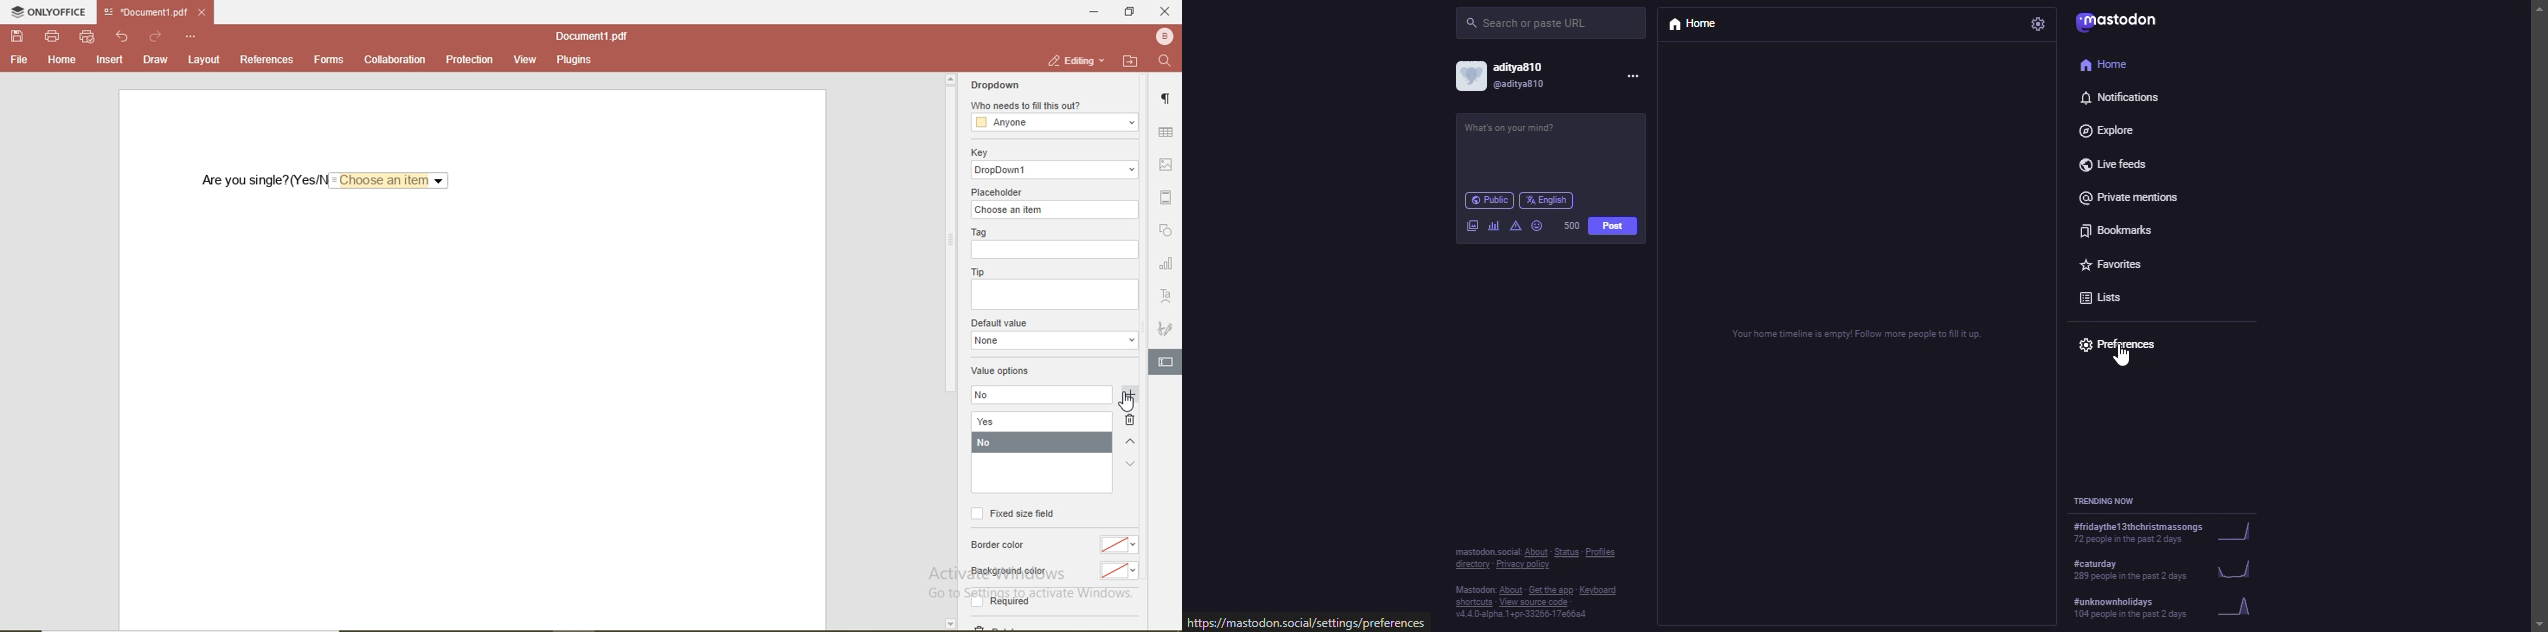 Image resolution: width=2548 pixels, height=644 pixels. What do you see at coordinates (1613, 228) in the screenshot?
I see `post` at bounding box center [1613, 228].